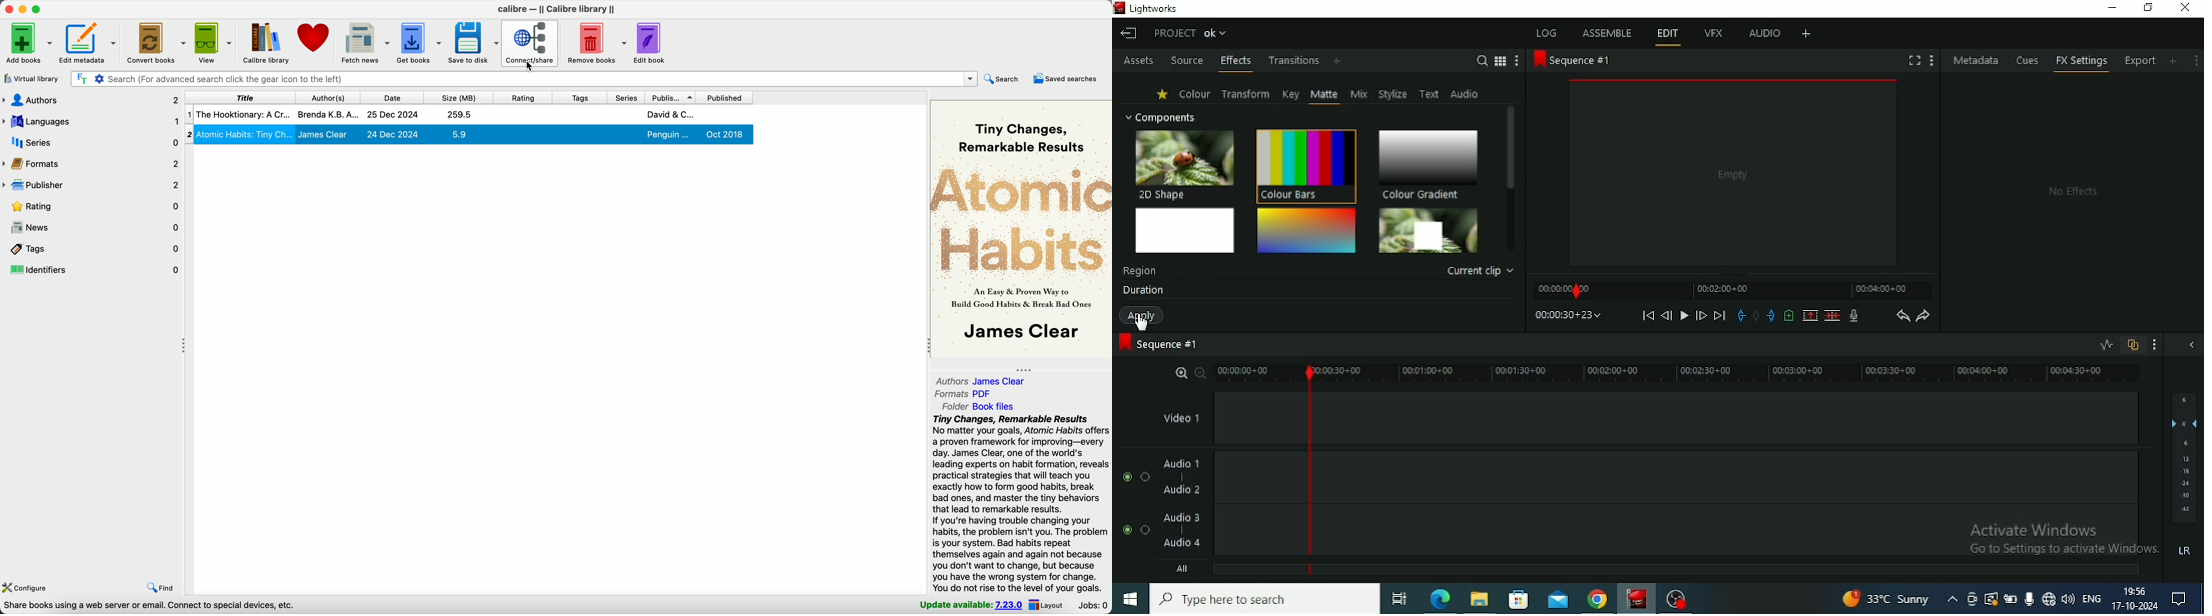 This screenshot has height=616, width=2212. I want to click on tags, so click(92, 248).